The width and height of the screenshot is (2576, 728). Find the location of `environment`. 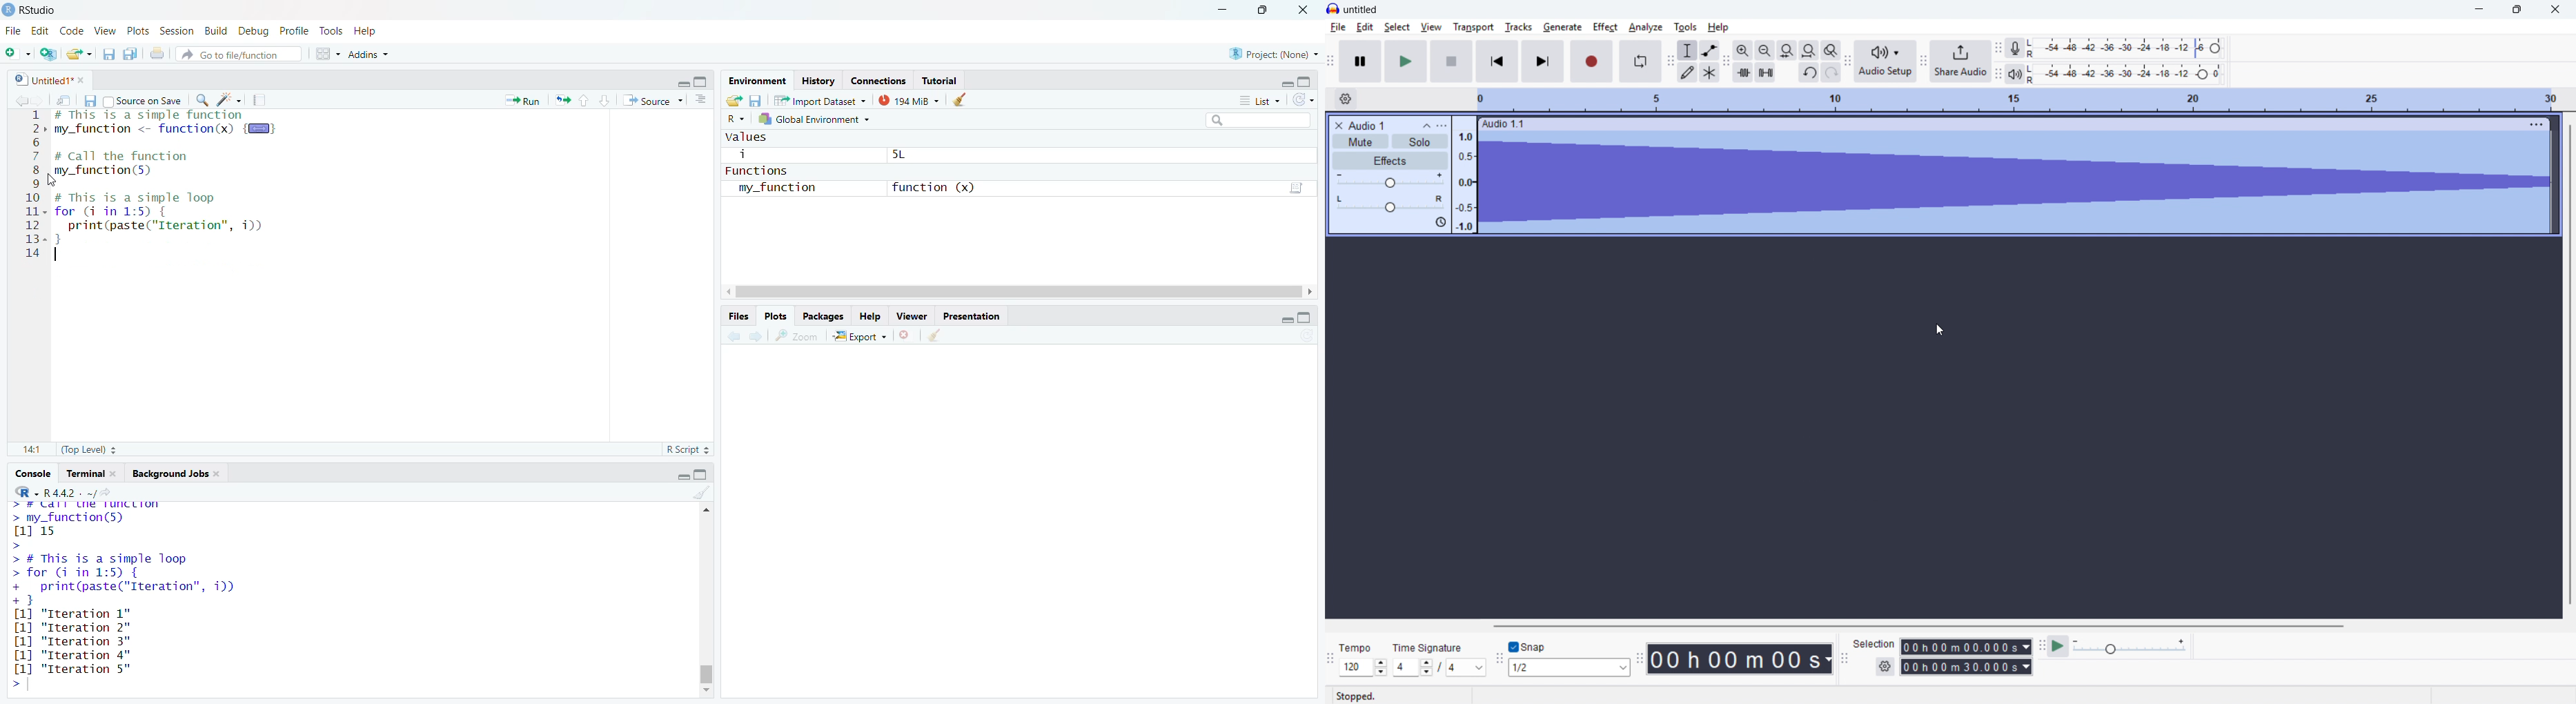

environment is located at coordinates (759, 81).